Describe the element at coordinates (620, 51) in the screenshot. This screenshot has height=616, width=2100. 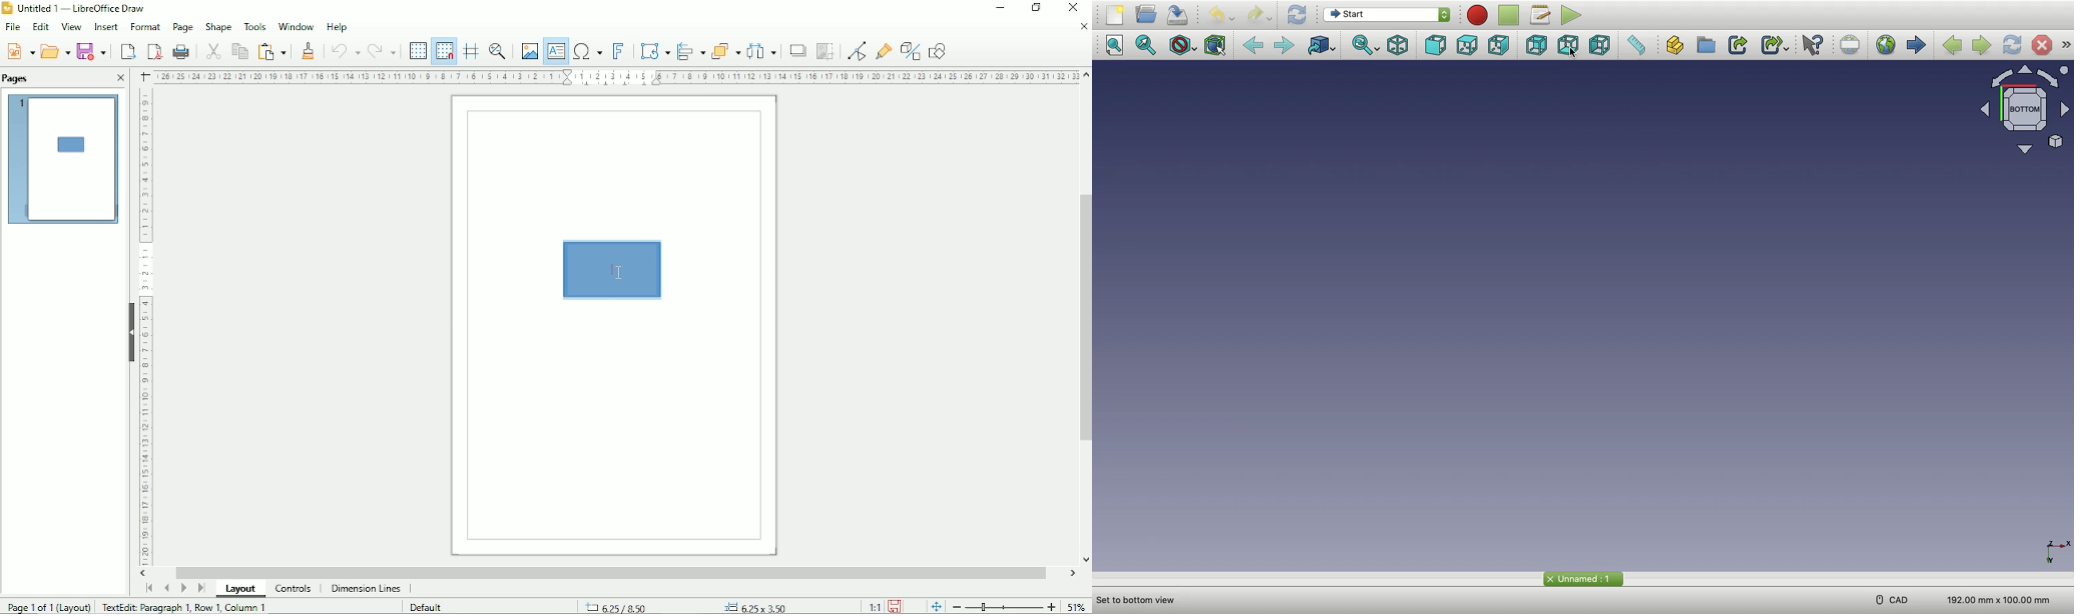
I see `Insert fontwork text` at that location.